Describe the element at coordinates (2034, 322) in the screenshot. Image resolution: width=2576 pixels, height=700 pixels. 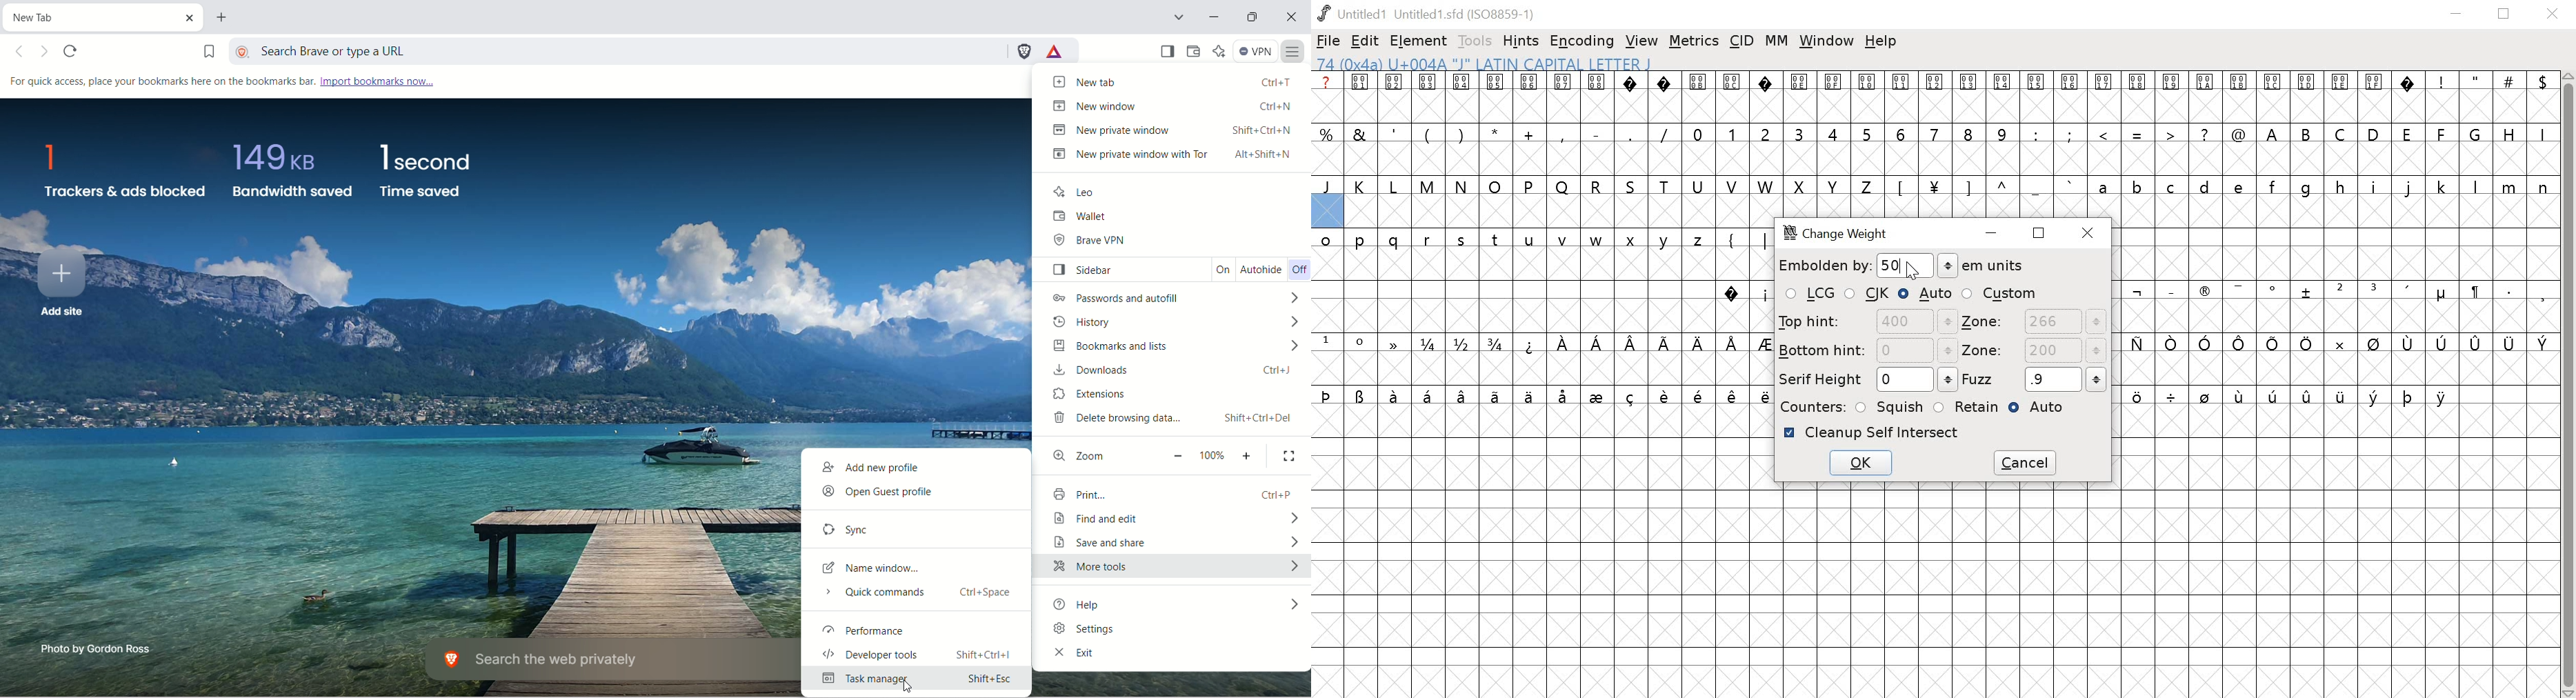
I see `ZONE` at that location.